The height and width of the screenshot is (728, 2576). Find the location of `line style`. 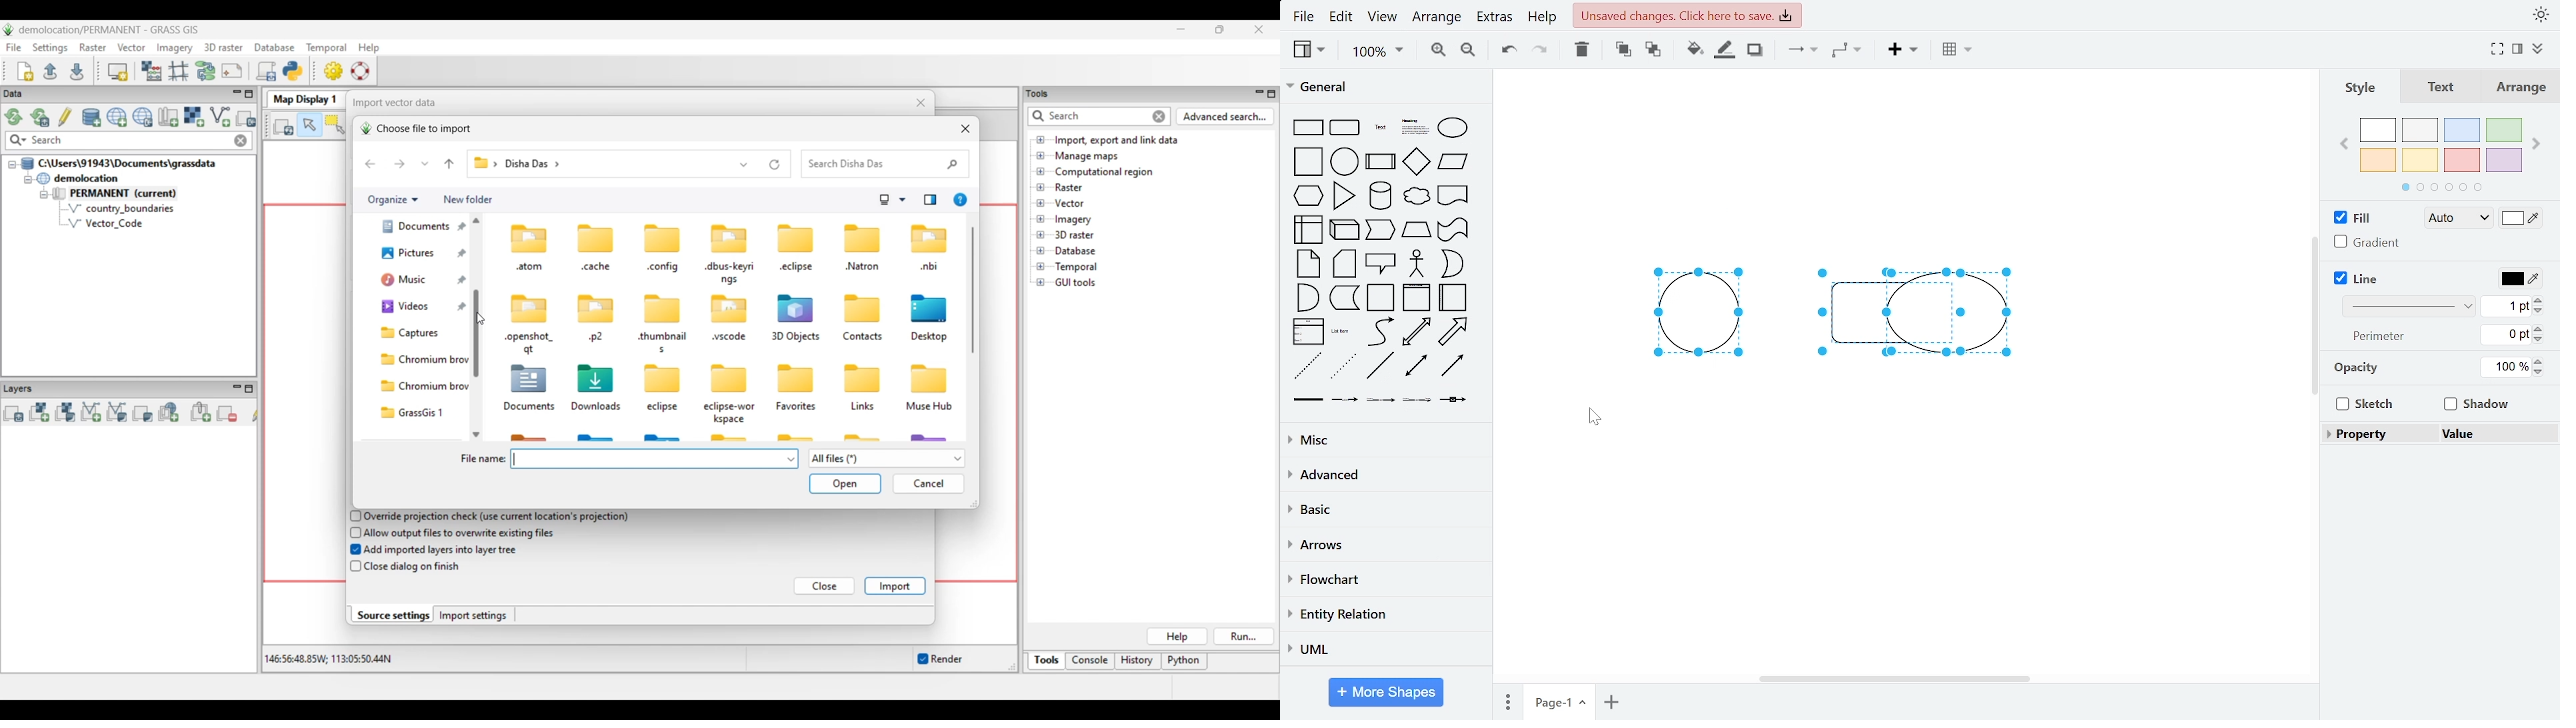

line style is located at coordinates (2406, 307).